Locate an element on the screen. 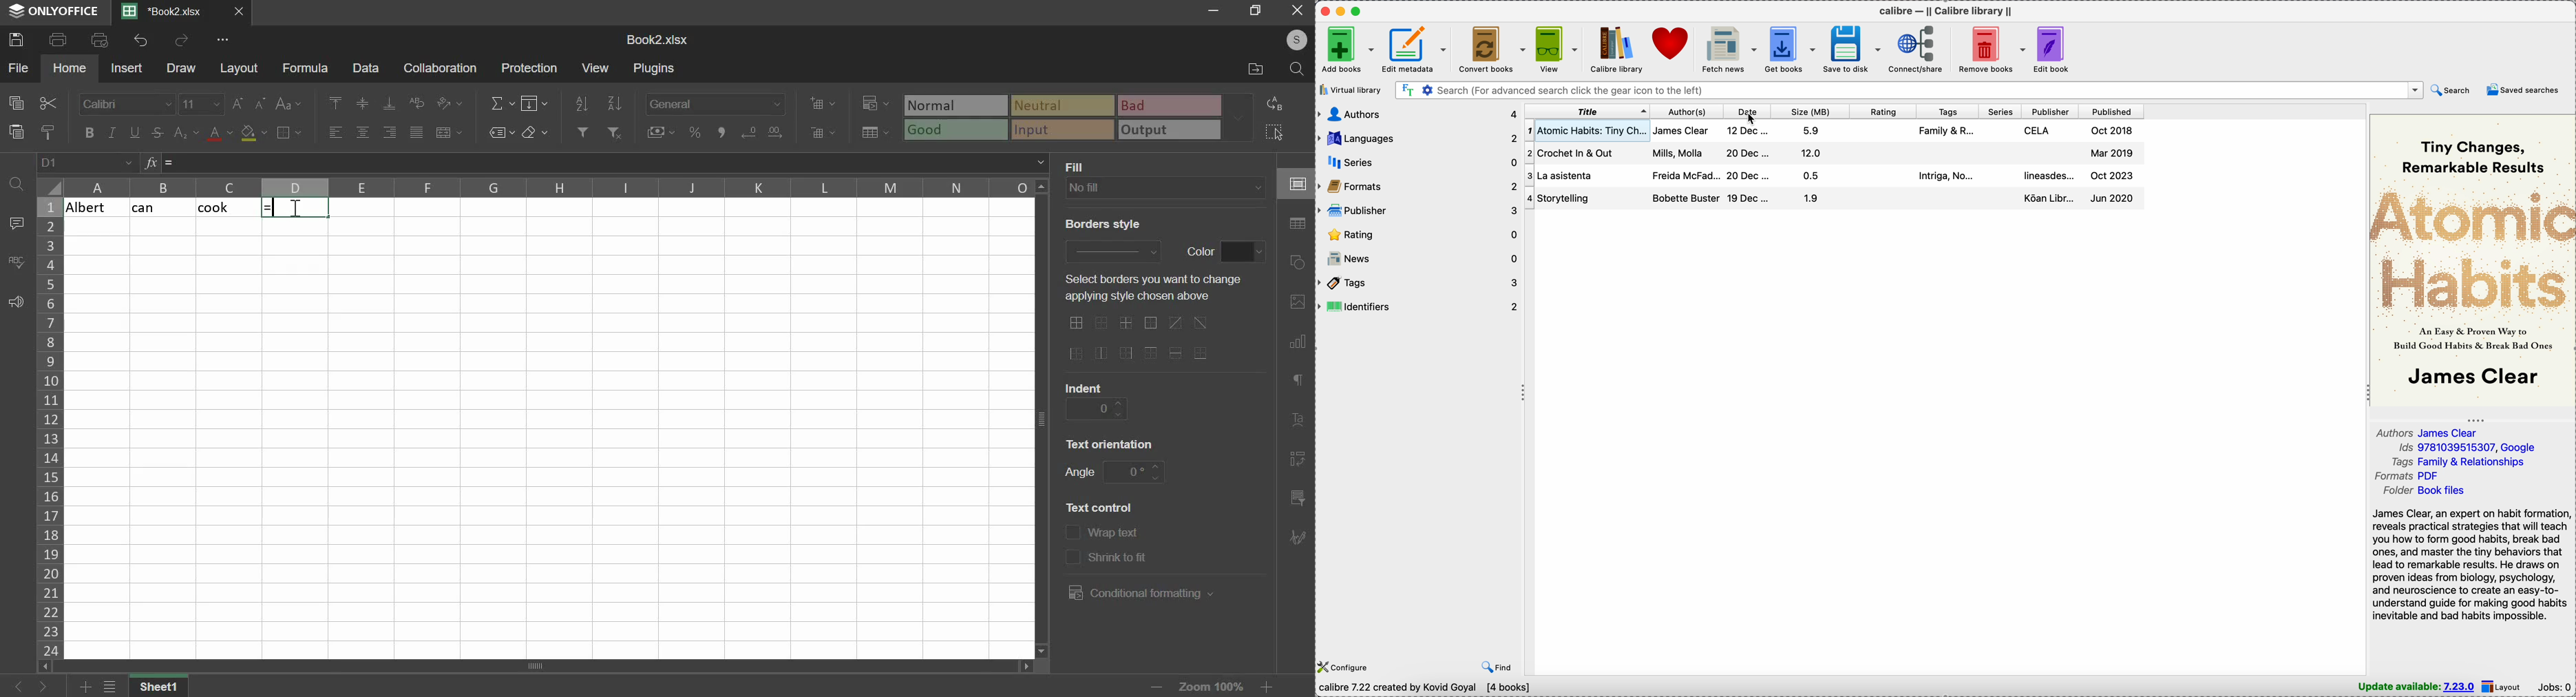 Image resolution: width=2576 pixels, height=700 pixels. copy style is located at coordinates (49, 132).